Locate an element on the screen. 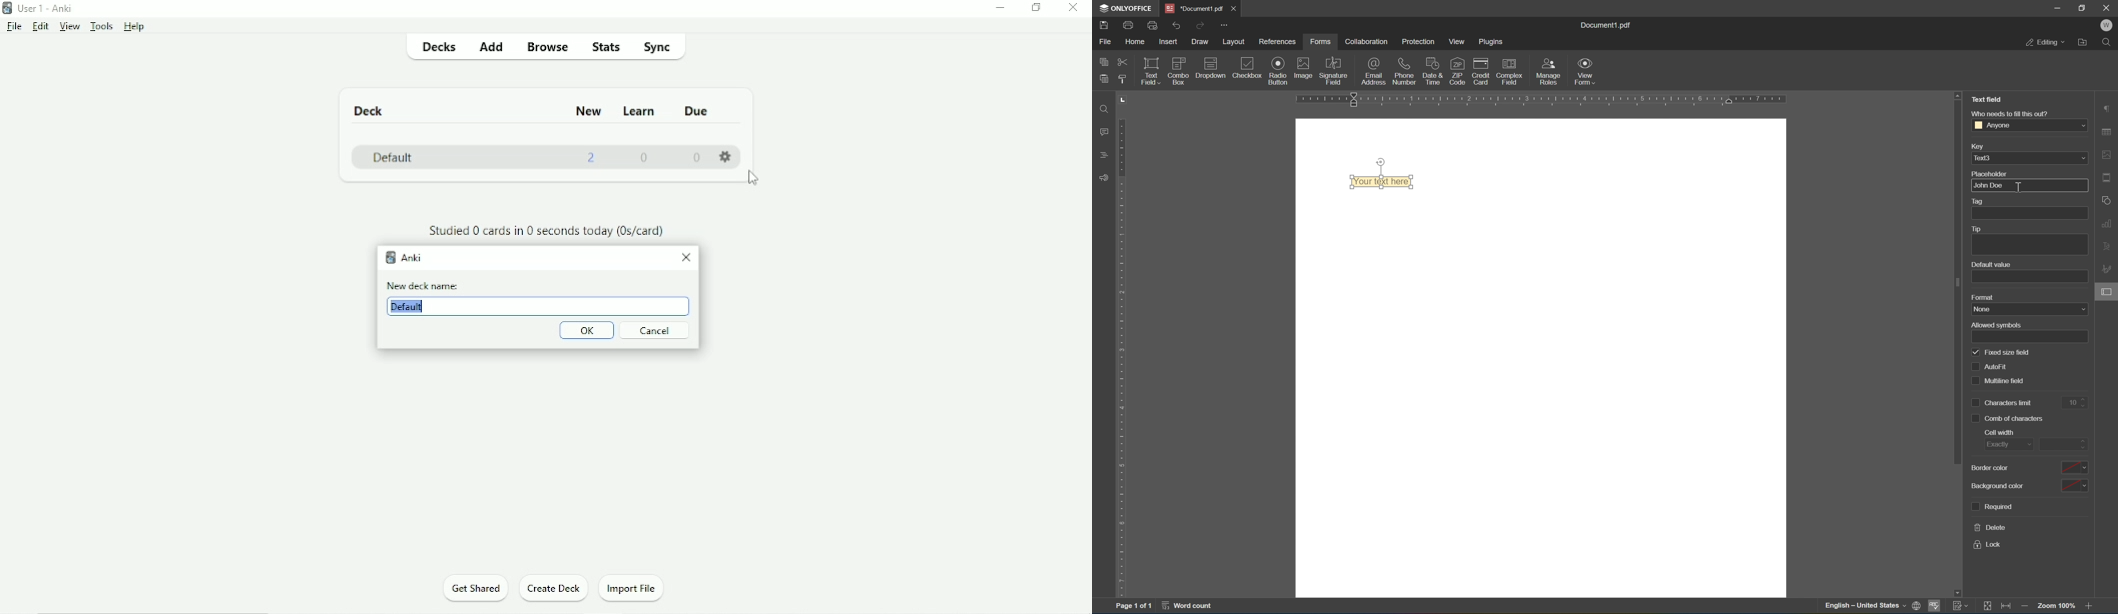  Browse is located at coordinates (549, 46).